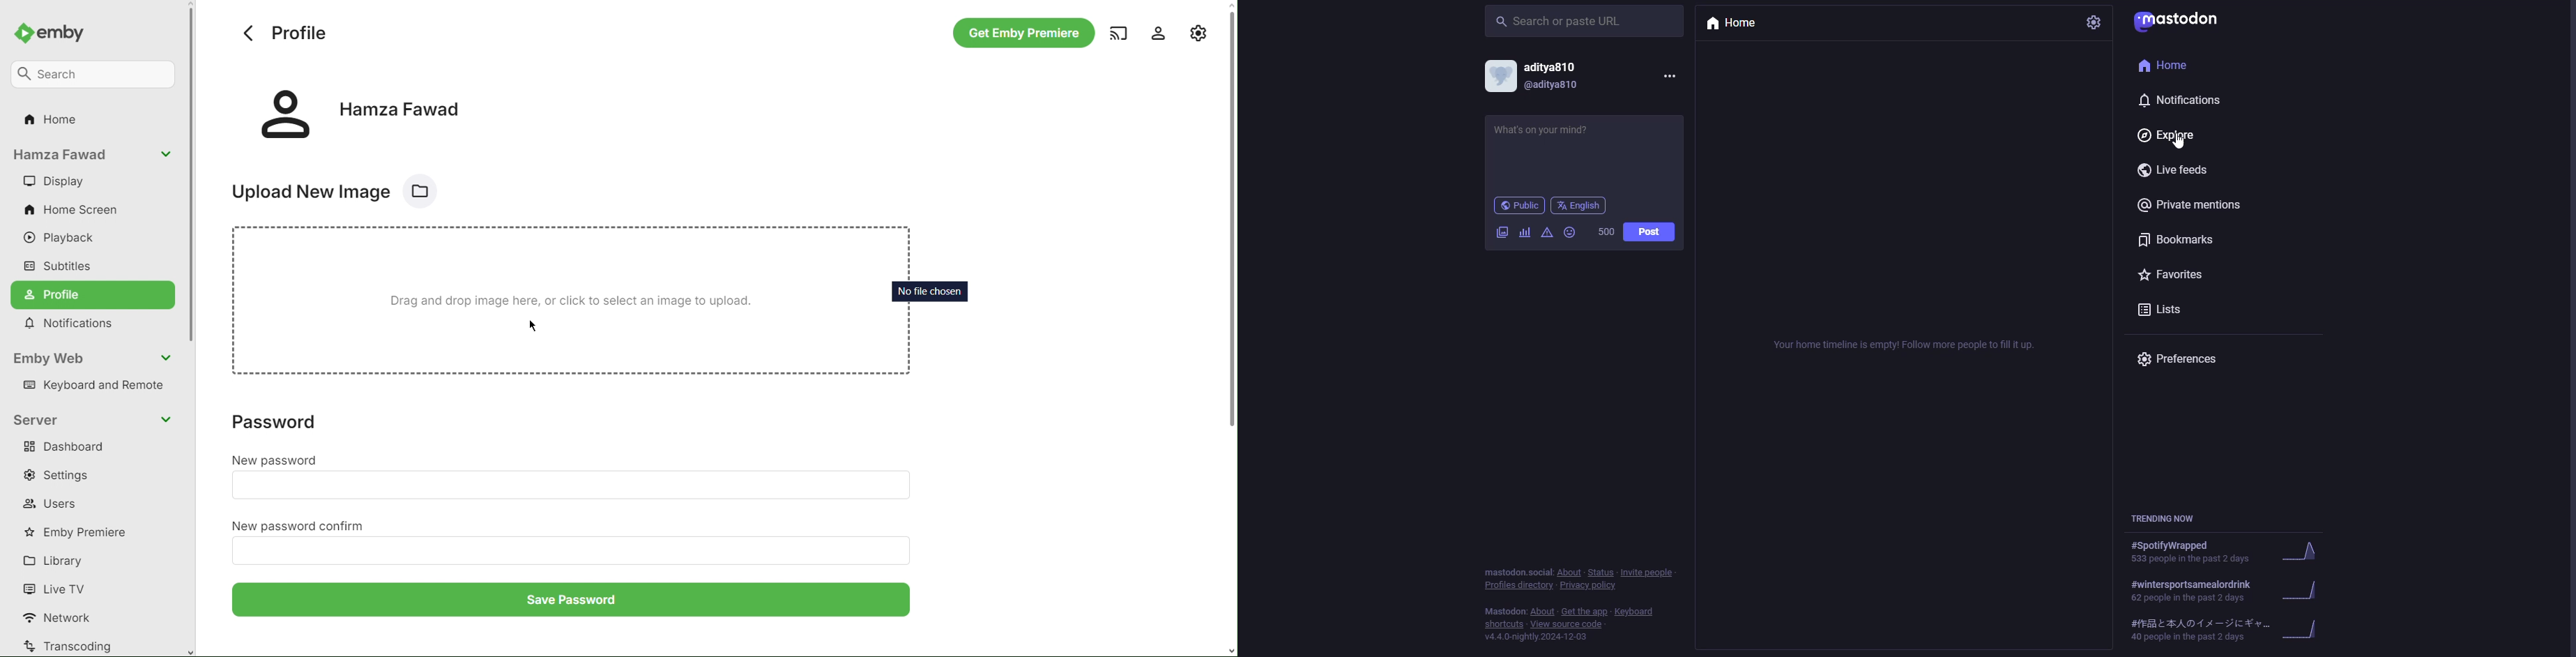  Describe the element at coordinates (2178, 239) in the screenshot. I see `bookmarks` at that location.